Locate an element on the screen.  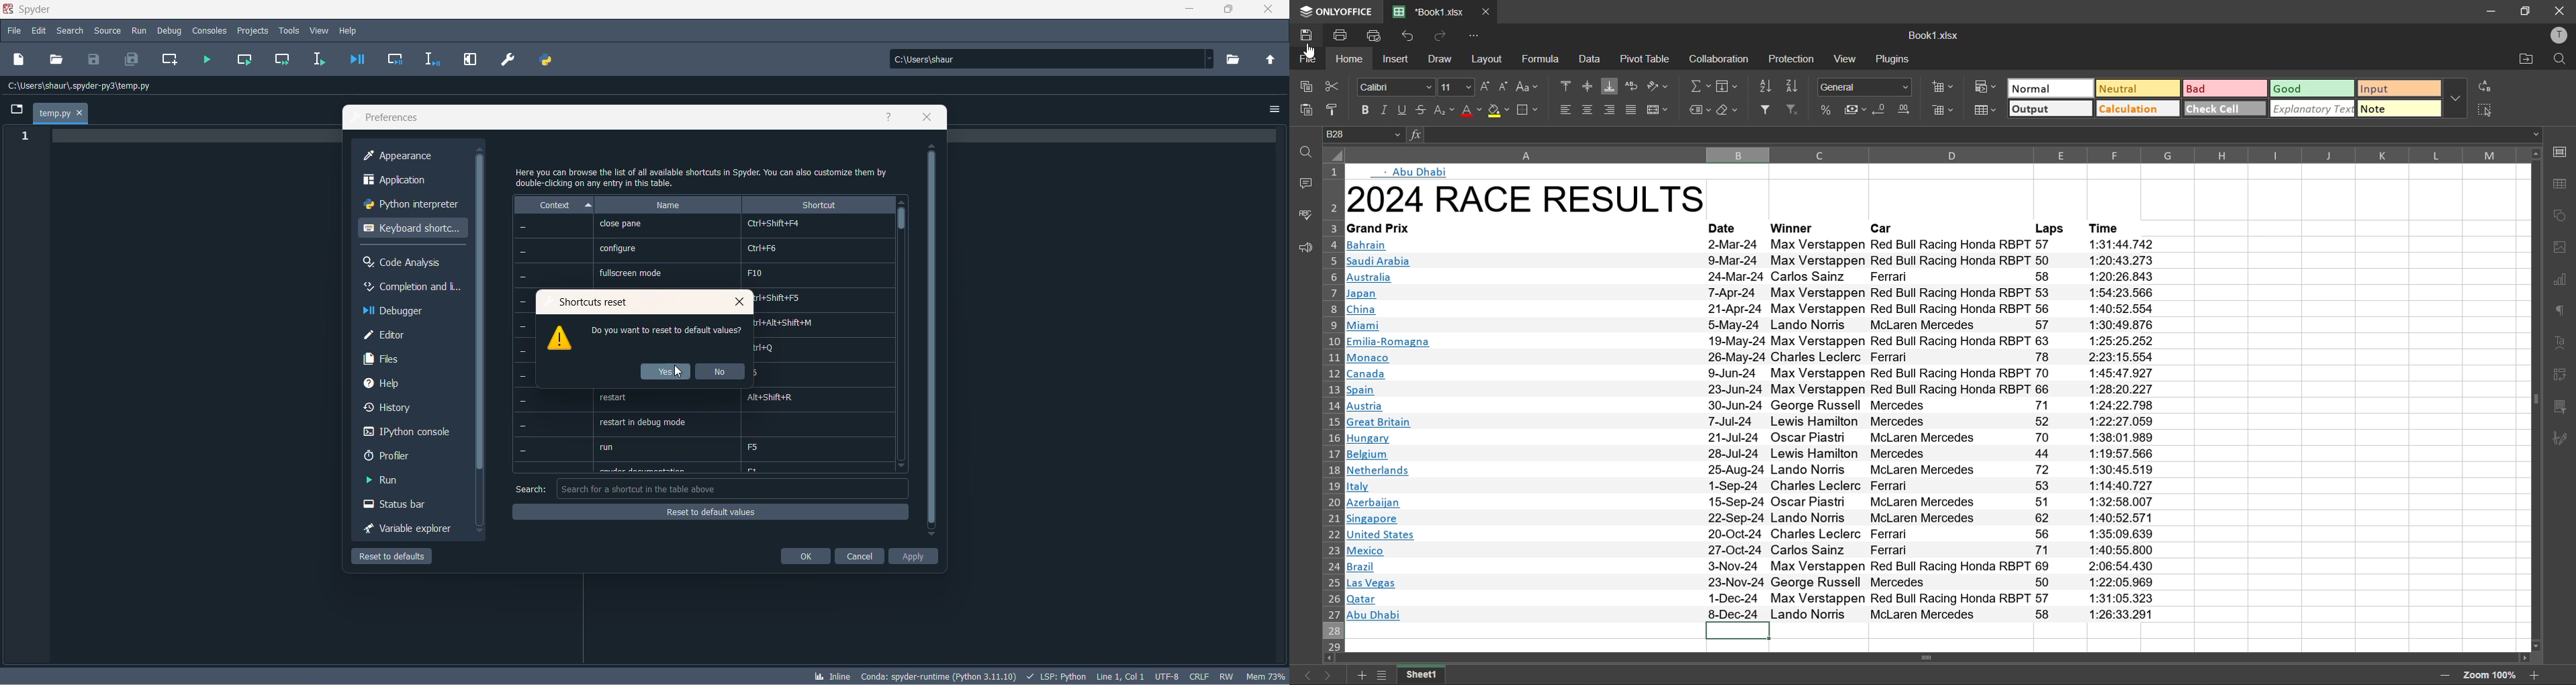
debug selection is located at coordinates (434, 60).